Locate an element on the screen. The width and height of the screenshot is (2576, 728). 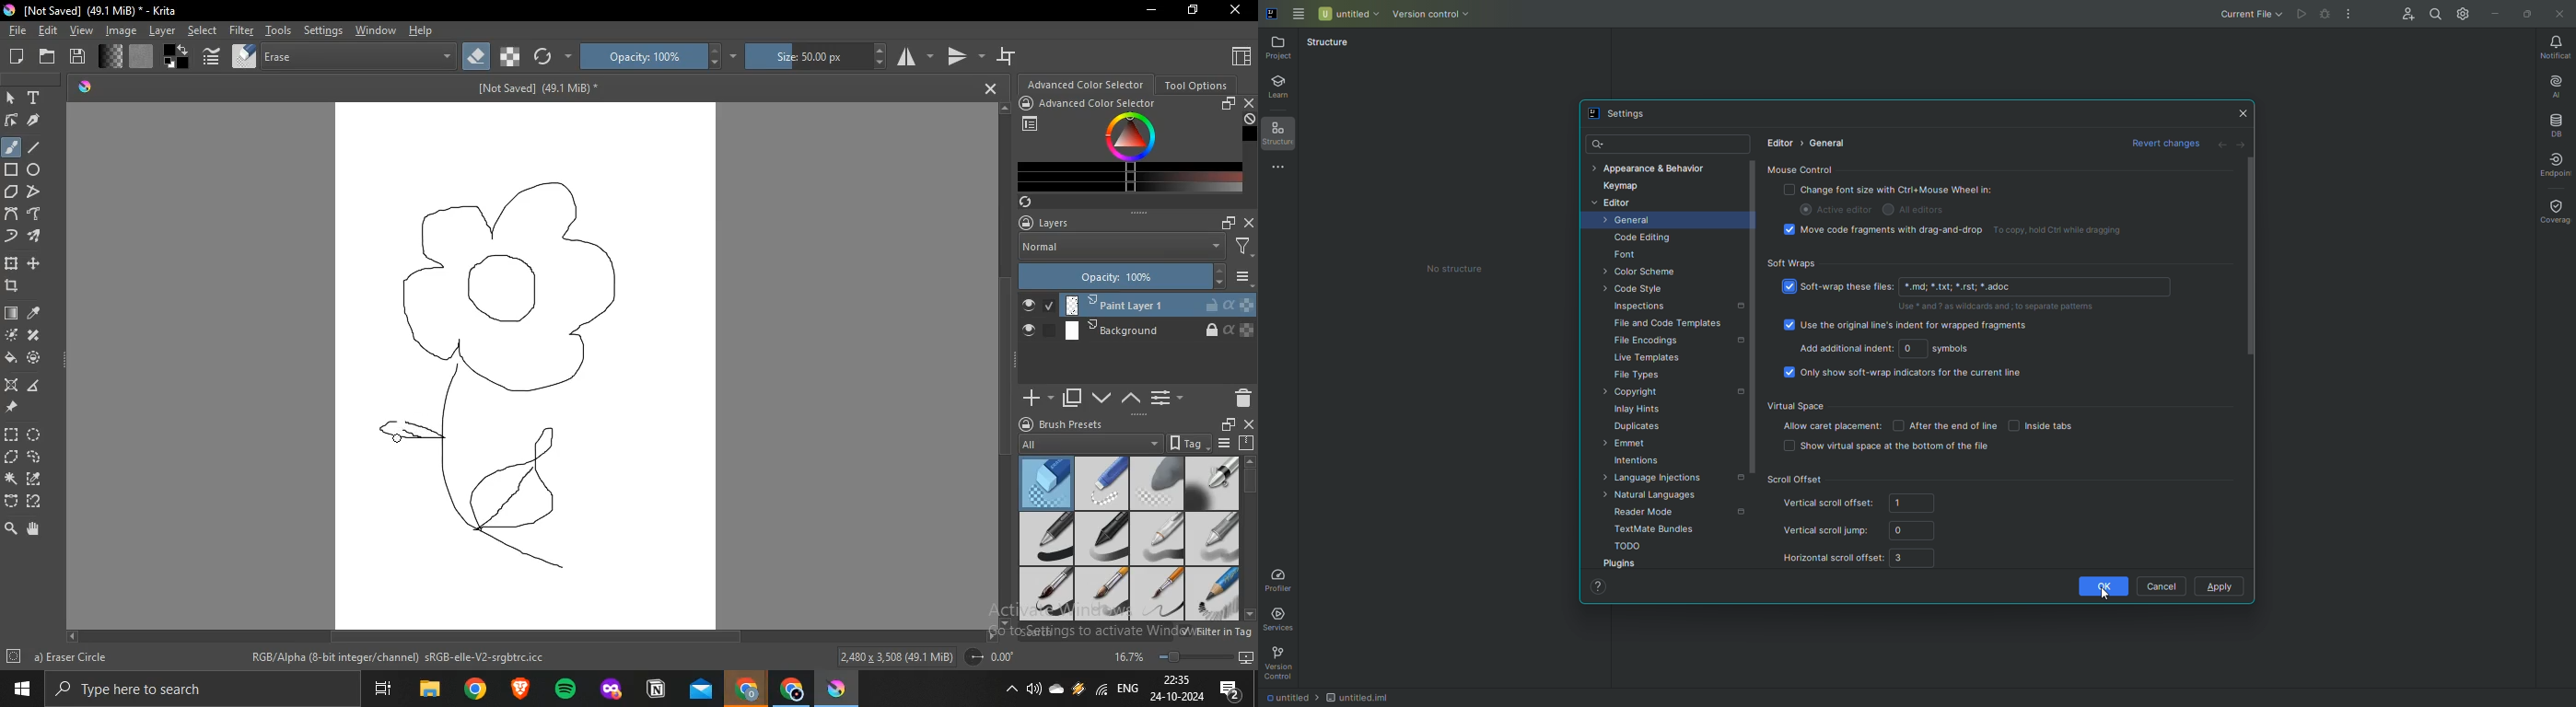
smart patch tool is located at coordinates (32, 334).